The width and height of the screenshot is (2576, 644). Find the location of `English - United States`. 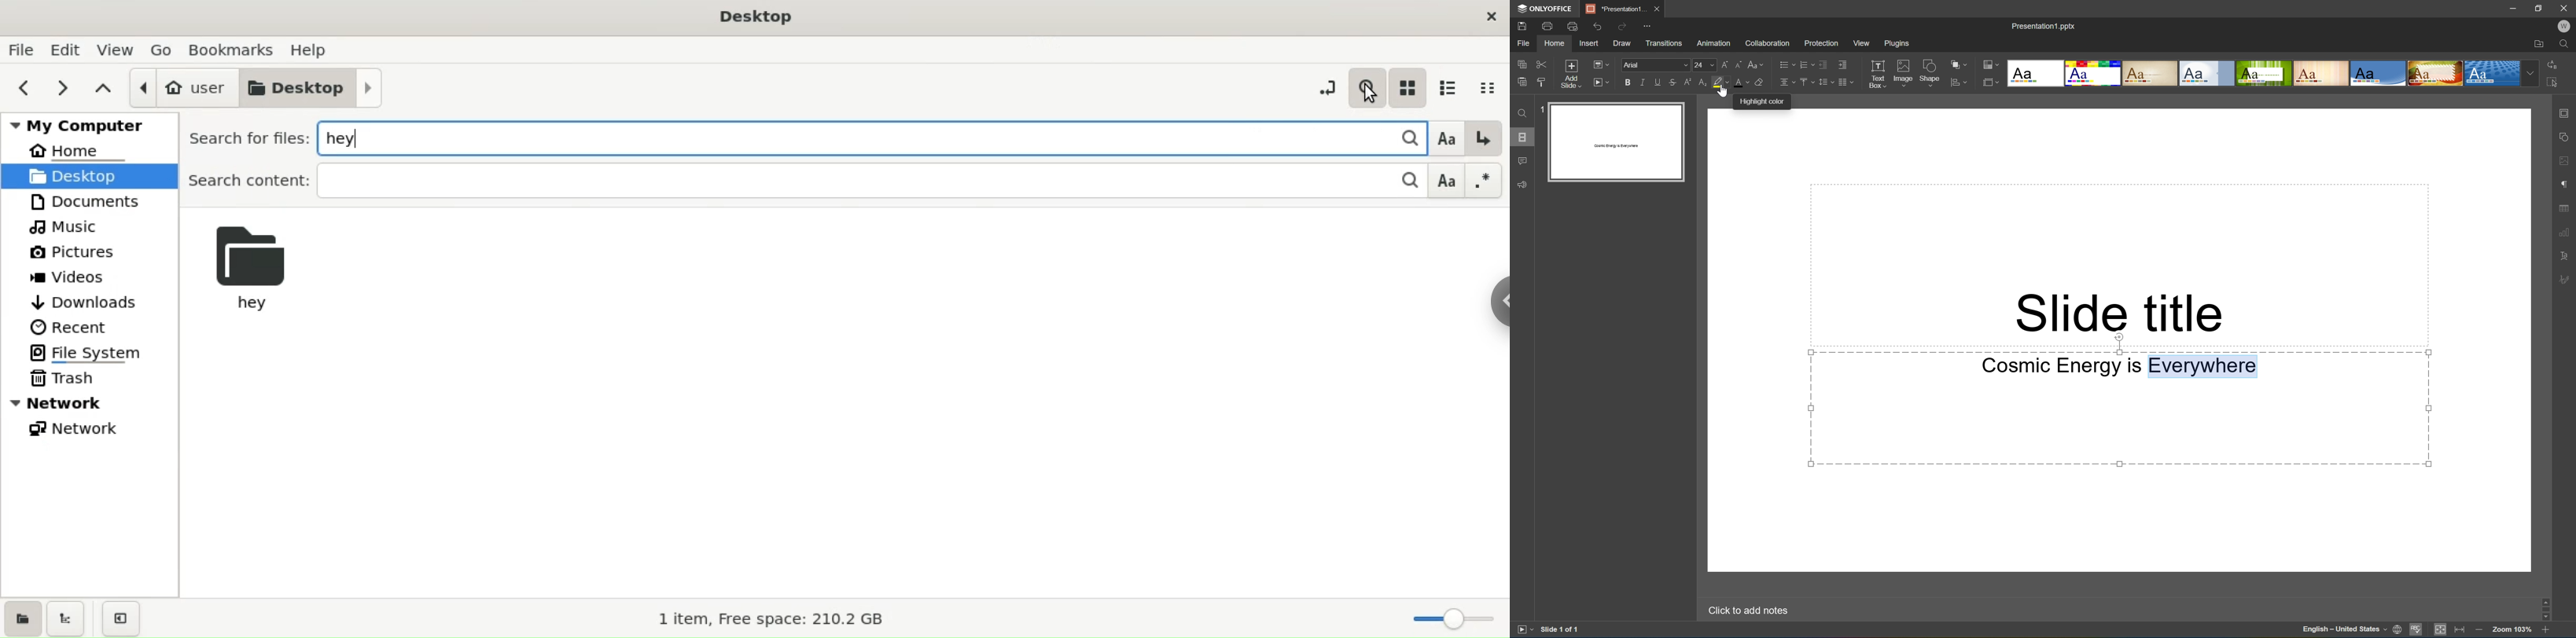

English - United States is located at coordinates (2344, 630).